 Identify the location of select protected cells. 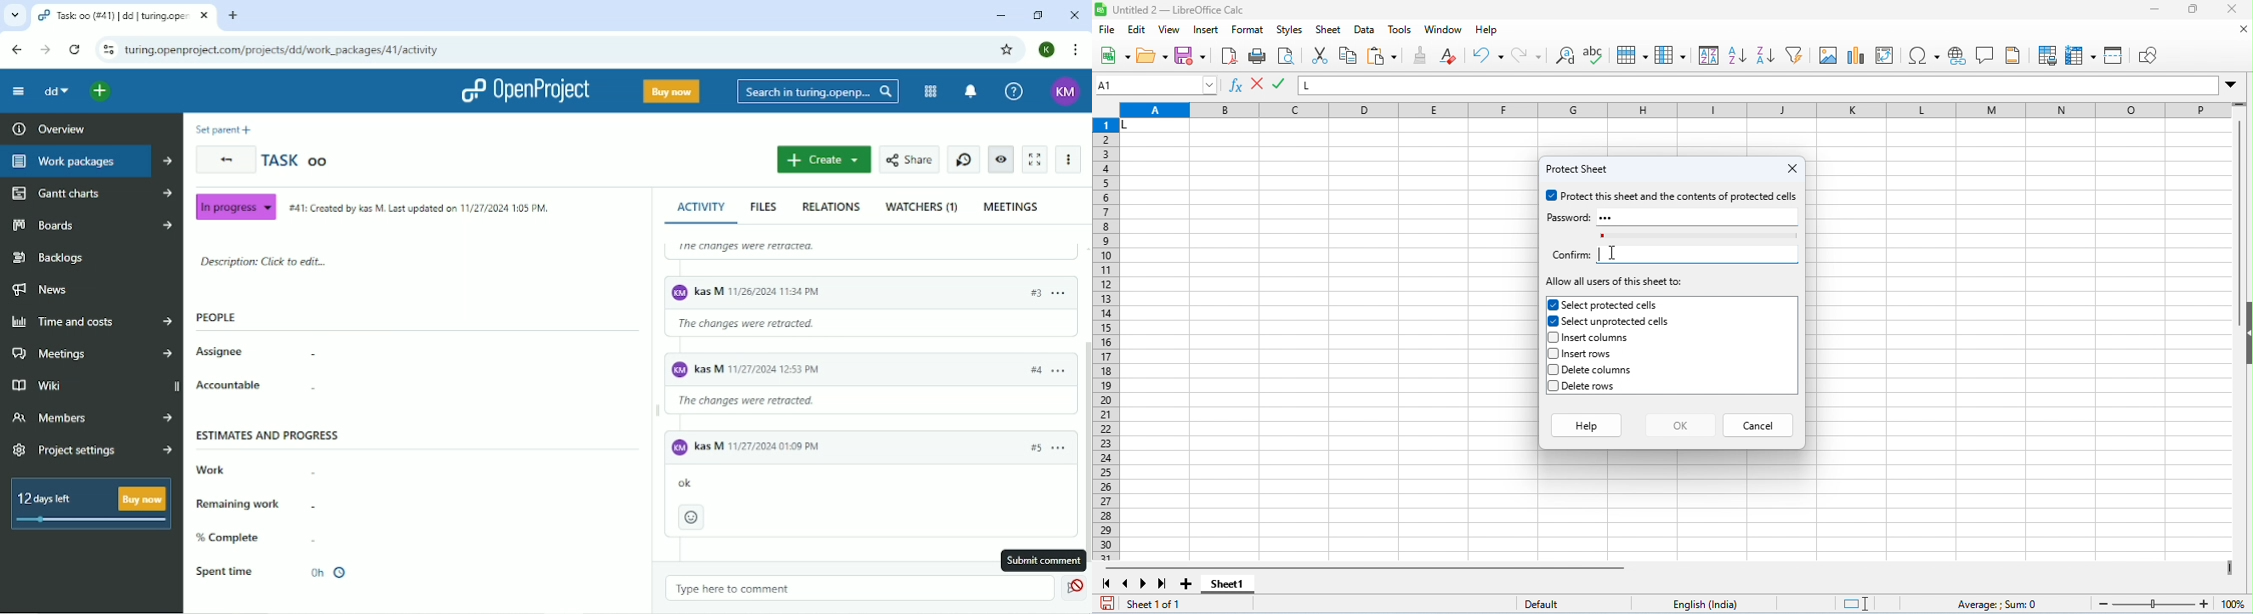
(1604, 304).